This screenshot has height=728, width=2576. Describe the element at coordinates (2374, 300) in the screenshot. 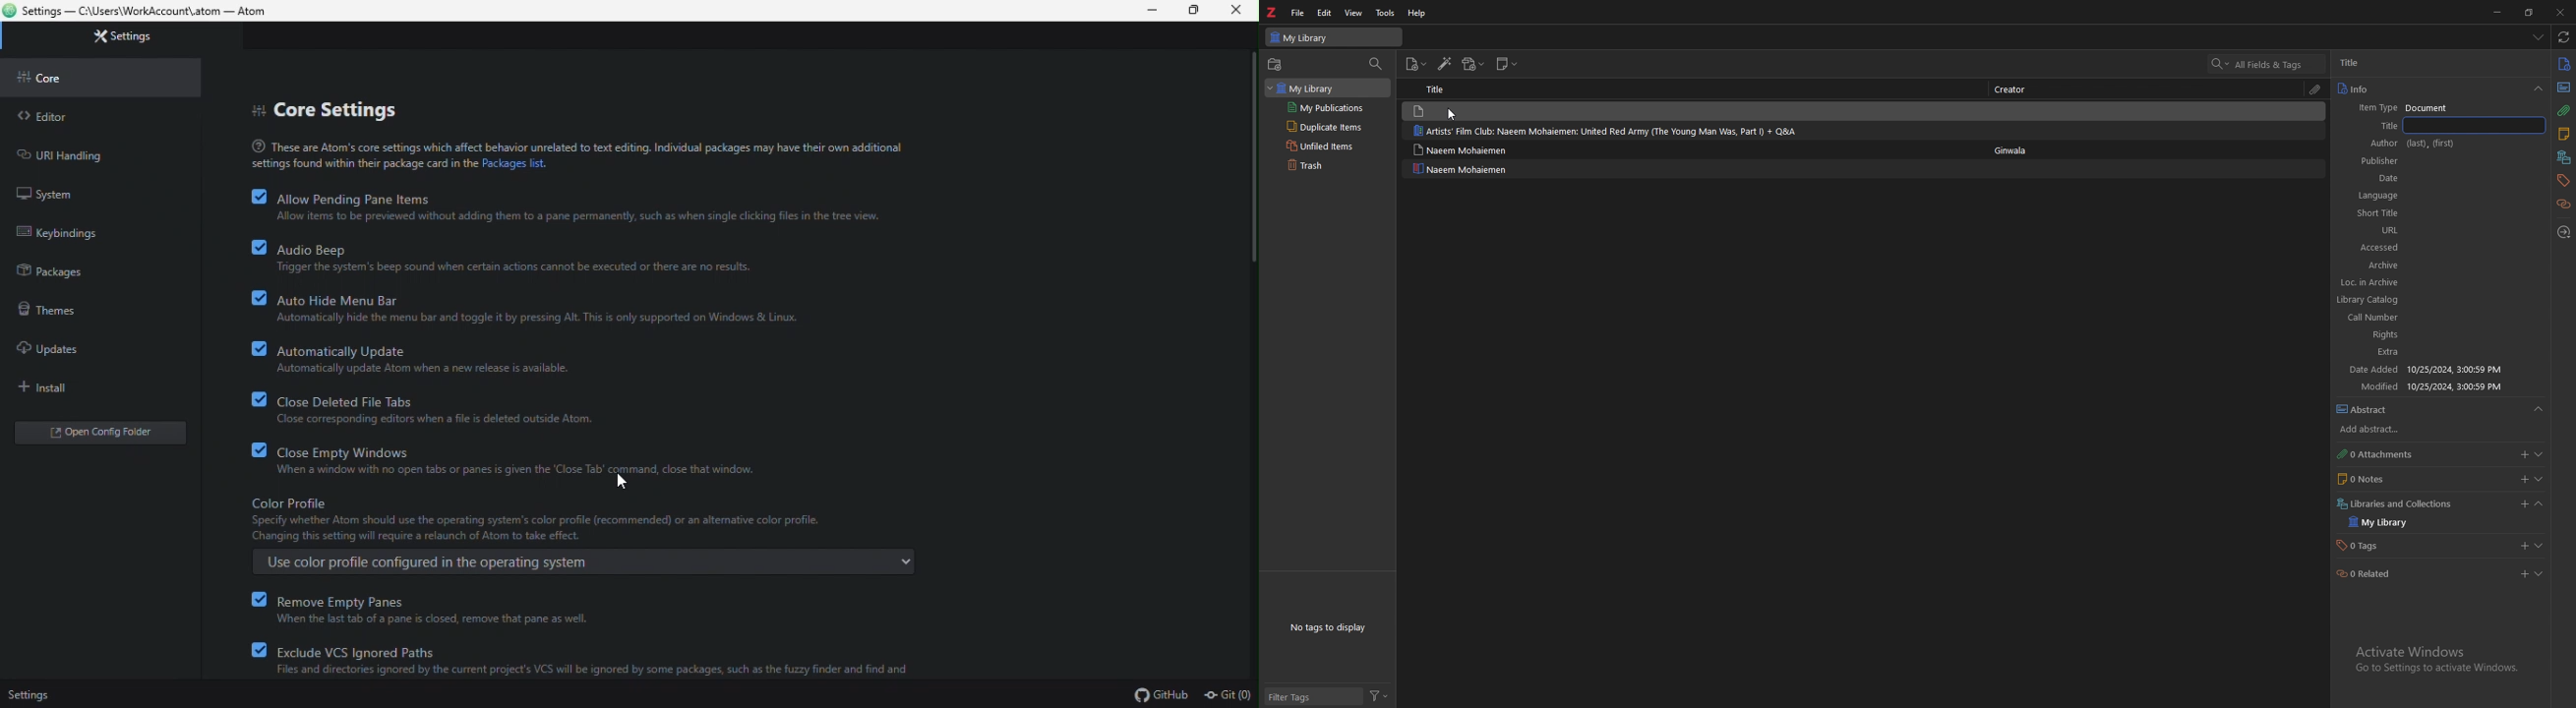

I see `date` at that location.